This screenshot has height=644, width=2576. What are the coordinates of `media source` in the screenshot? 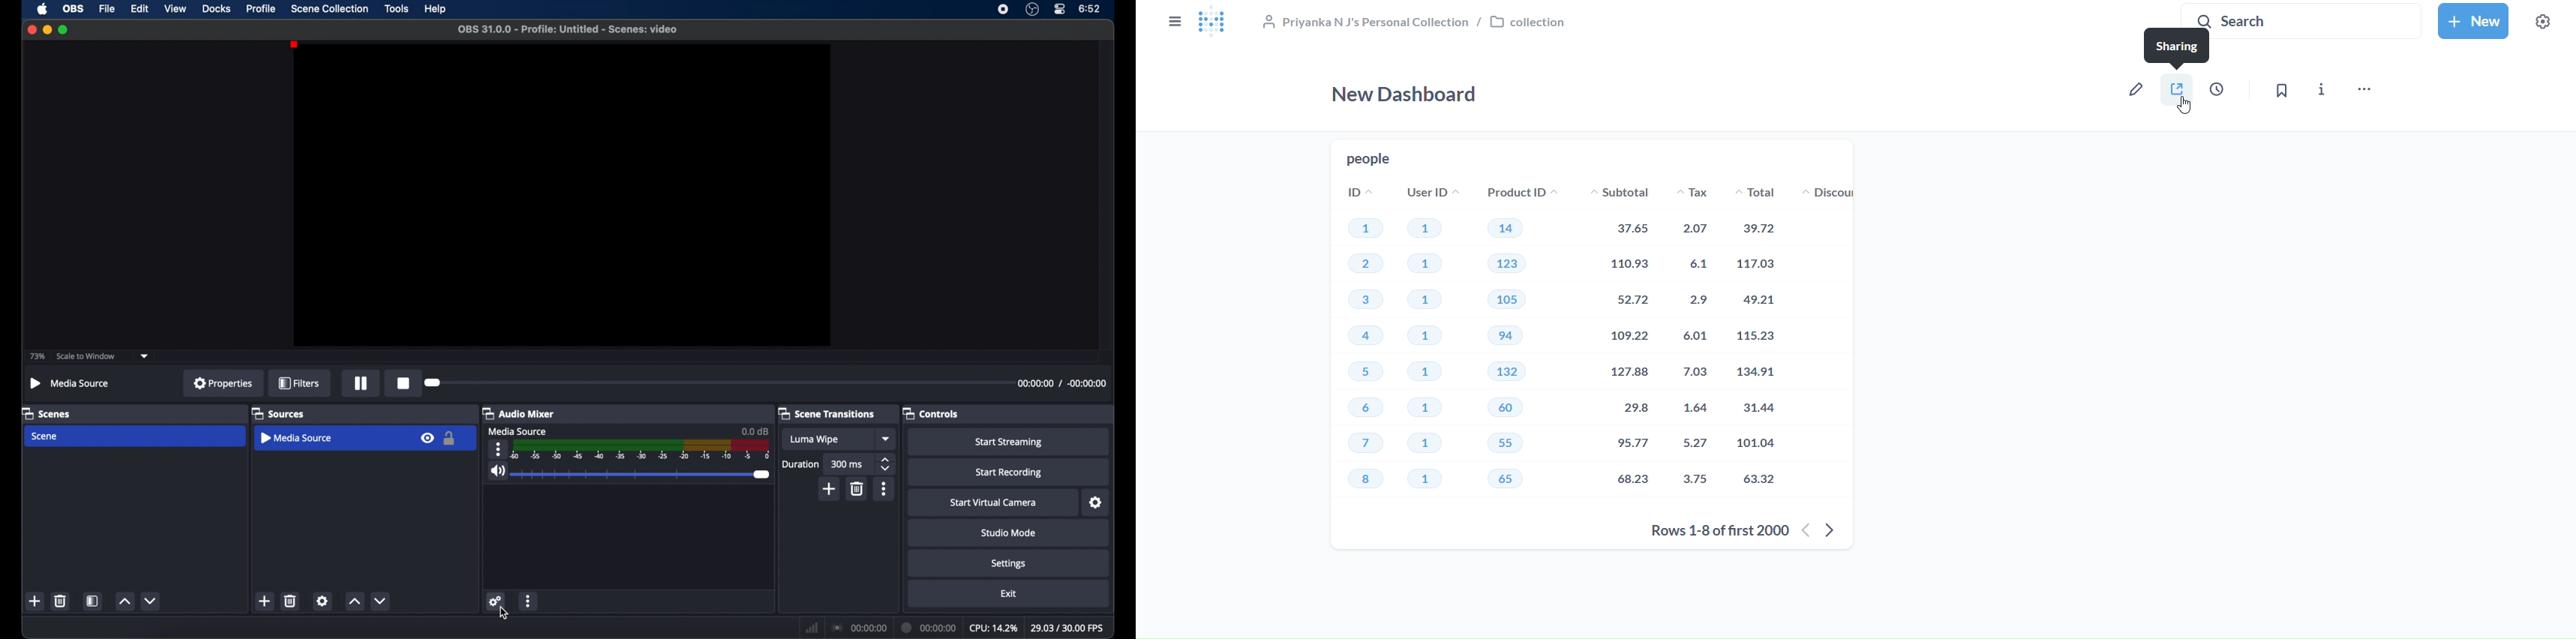 It's located at (298, 438).